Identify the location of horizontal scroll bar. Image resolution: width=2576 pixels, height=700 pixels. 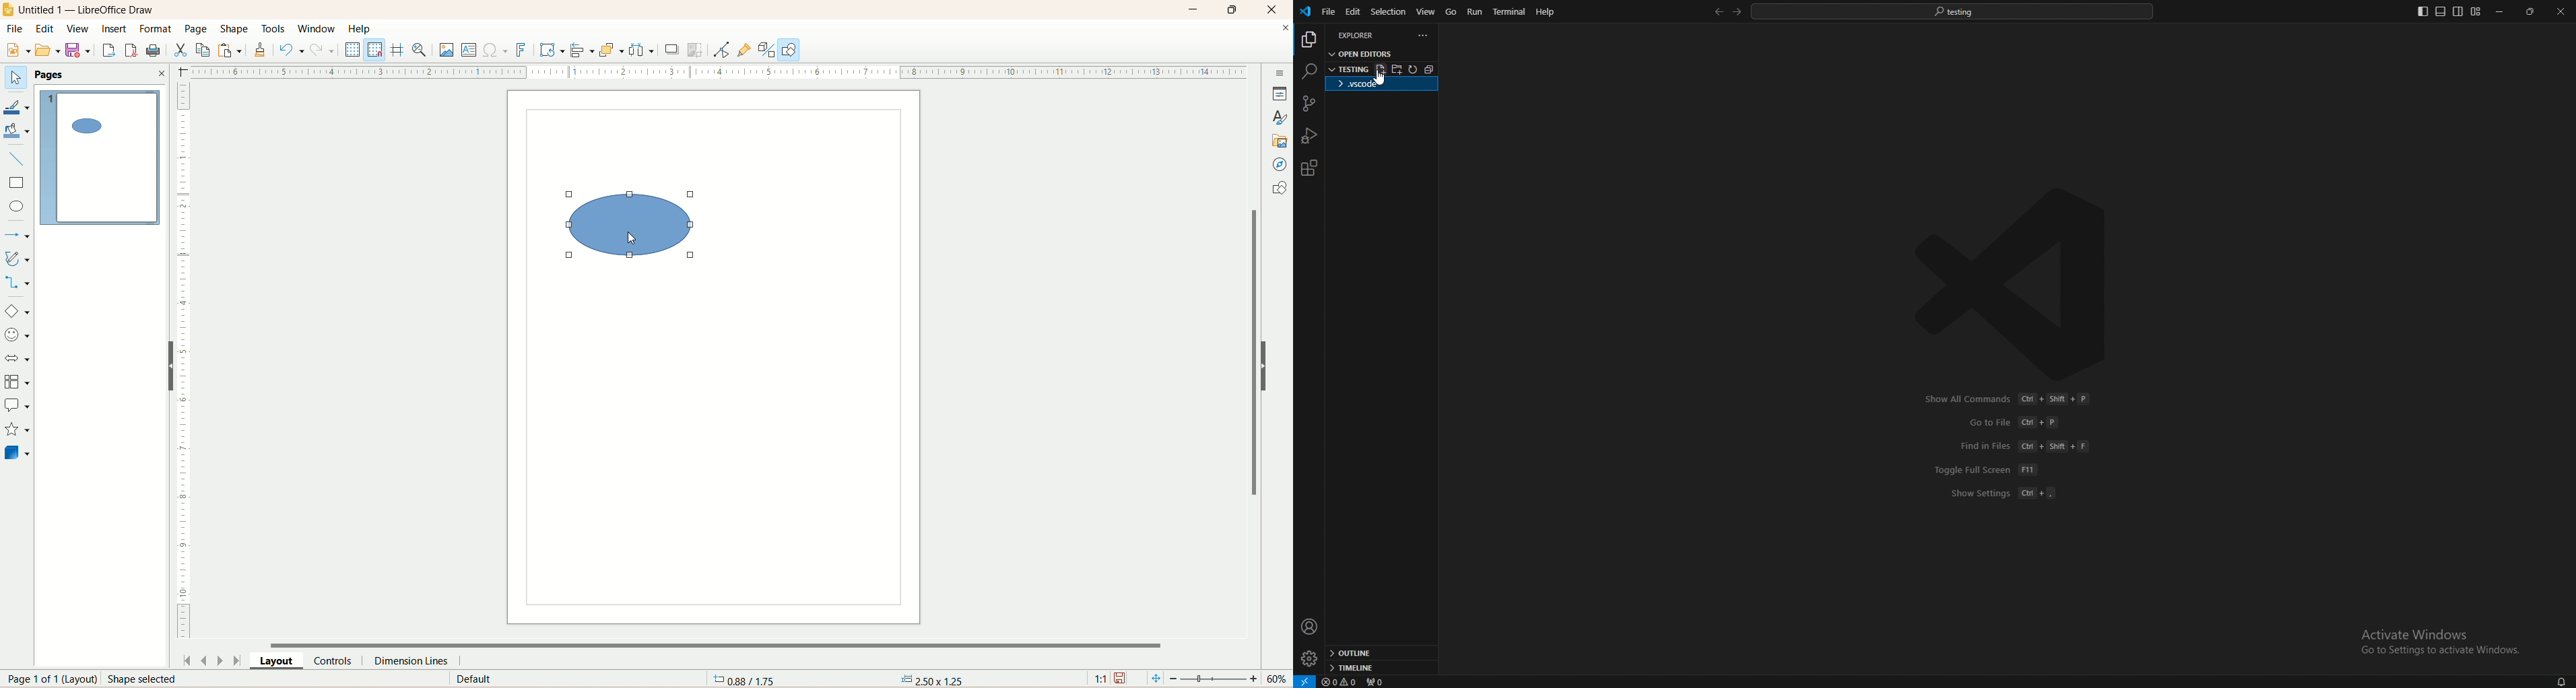
(721, 642).